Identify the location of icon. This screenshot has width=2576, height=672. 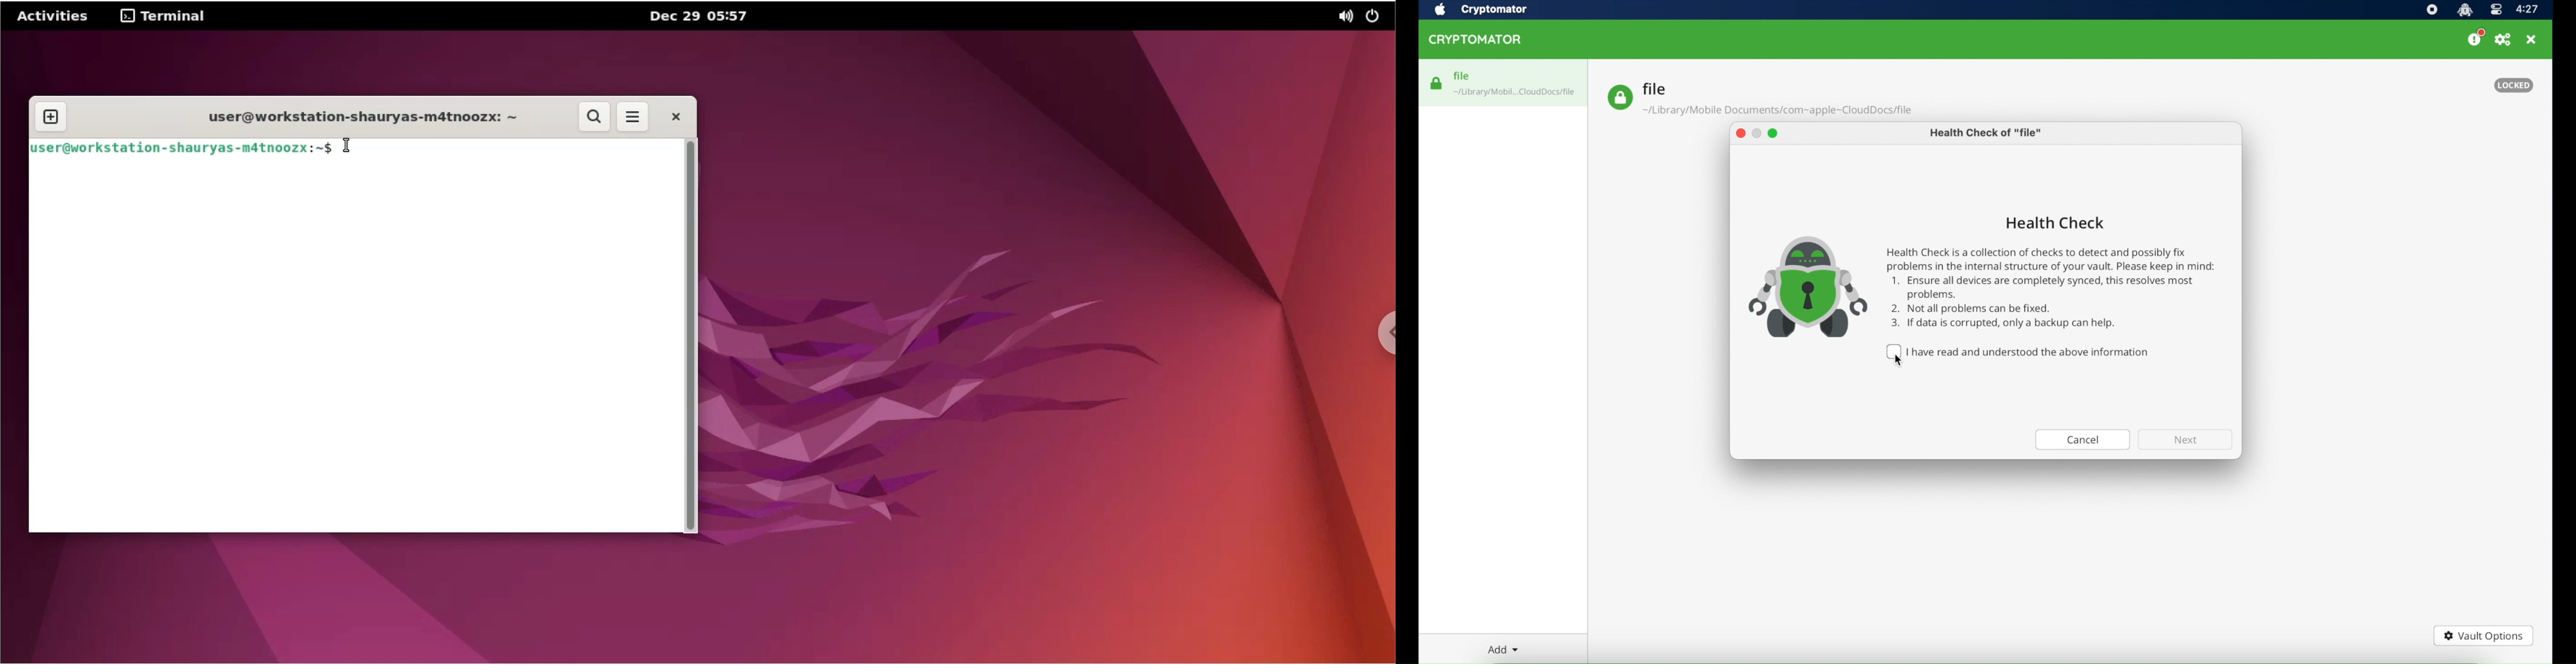
(1805, 280).